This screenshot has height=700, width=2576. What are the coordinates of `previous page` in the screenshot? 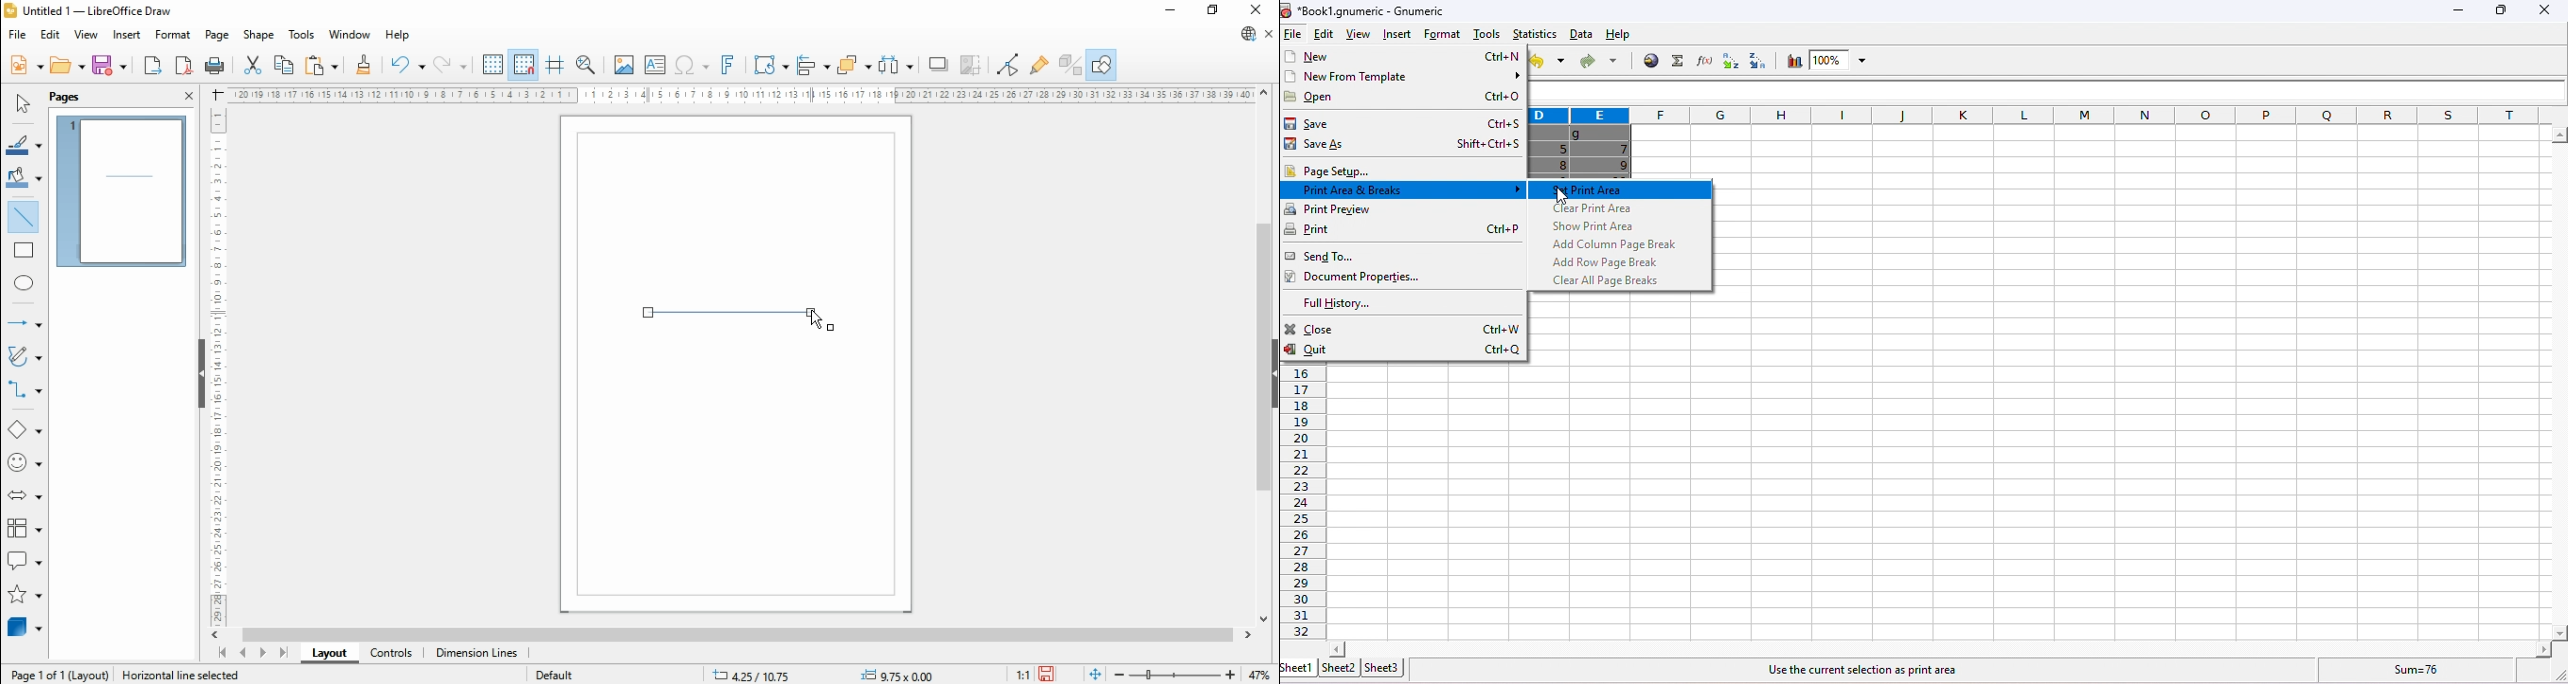 It's located at (242, 653).